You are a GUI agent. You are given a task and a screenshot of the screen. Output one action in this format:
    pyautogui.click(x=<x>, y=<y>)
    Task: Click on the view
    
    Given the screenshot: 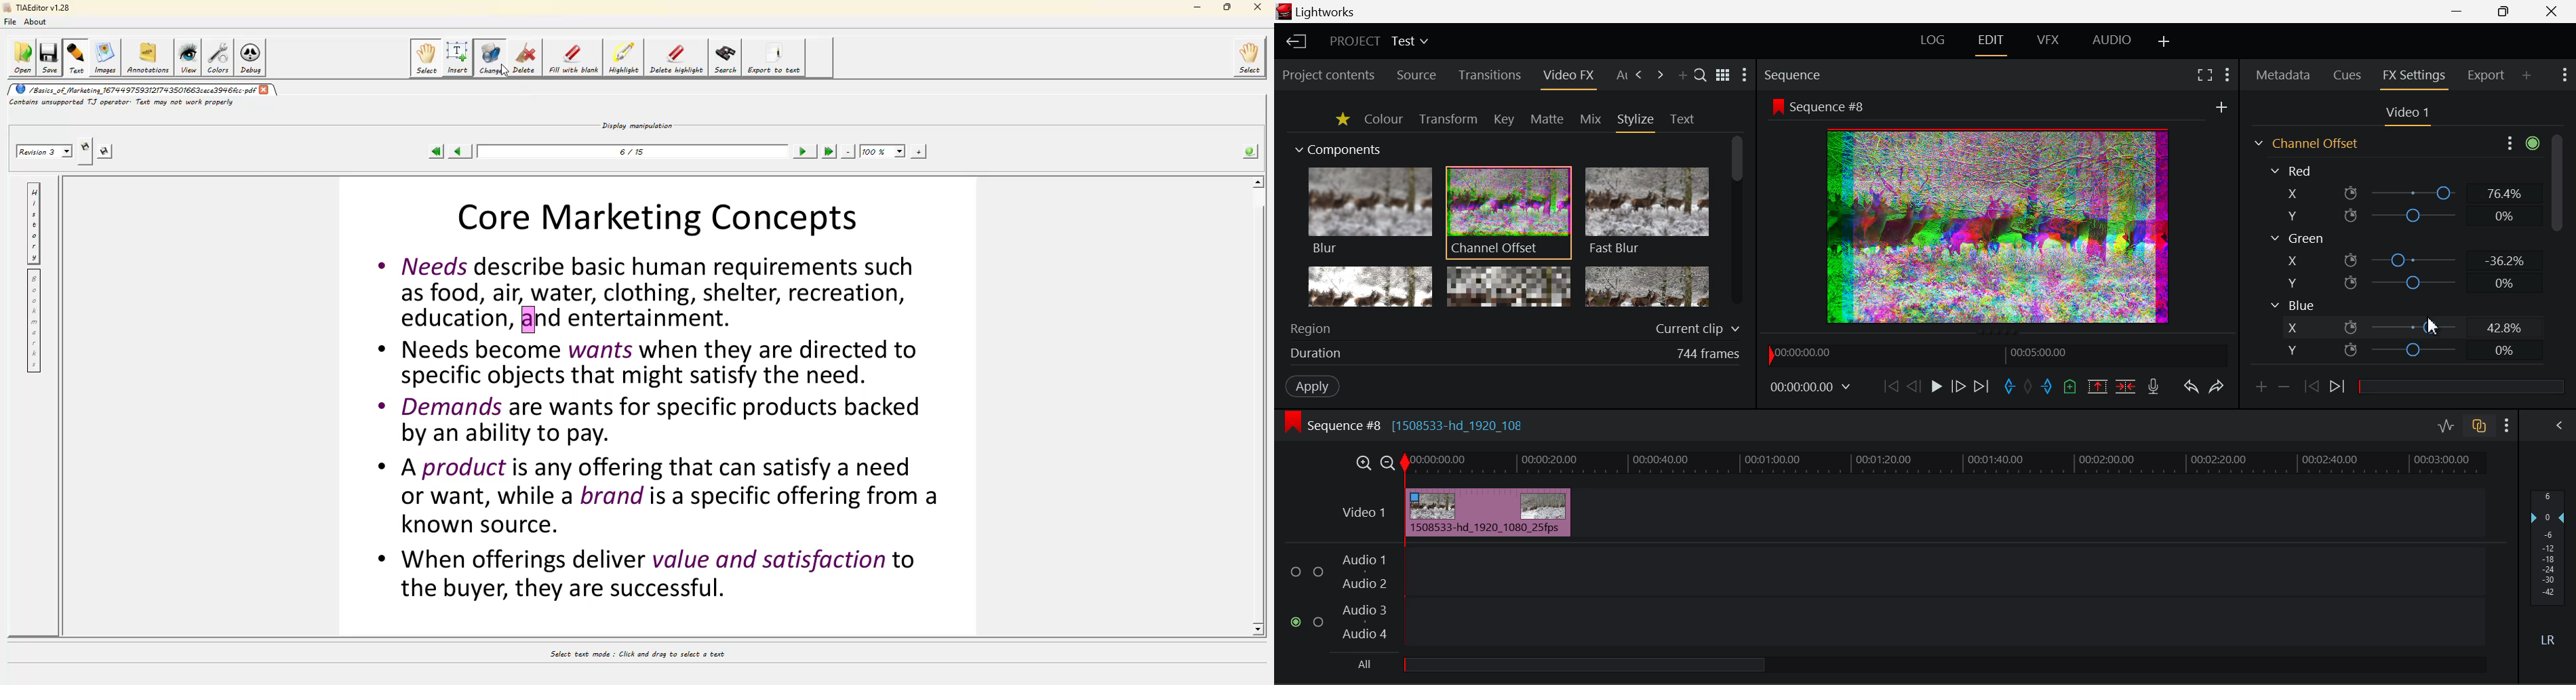 What is the action you would take?
    pyautogui.click(x=188, y=56)
    